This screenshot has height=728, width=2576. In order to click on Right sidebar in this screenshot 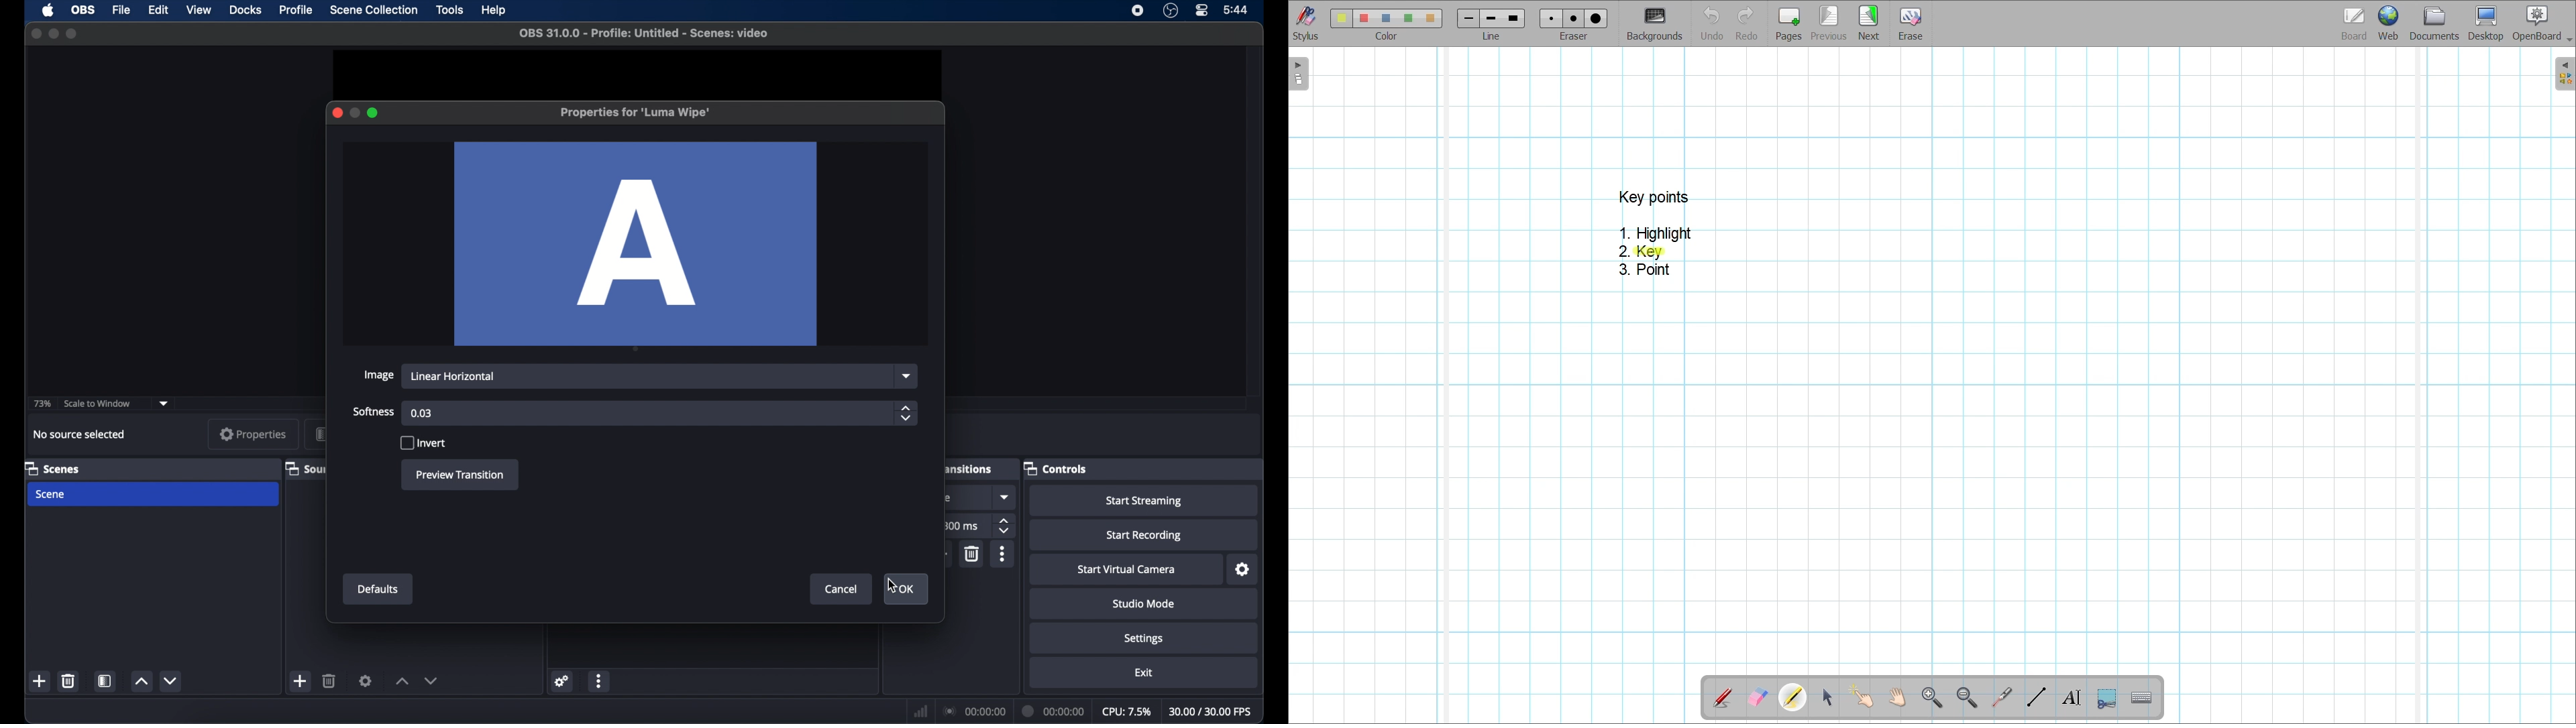, I will do `click(2565, 74)`.